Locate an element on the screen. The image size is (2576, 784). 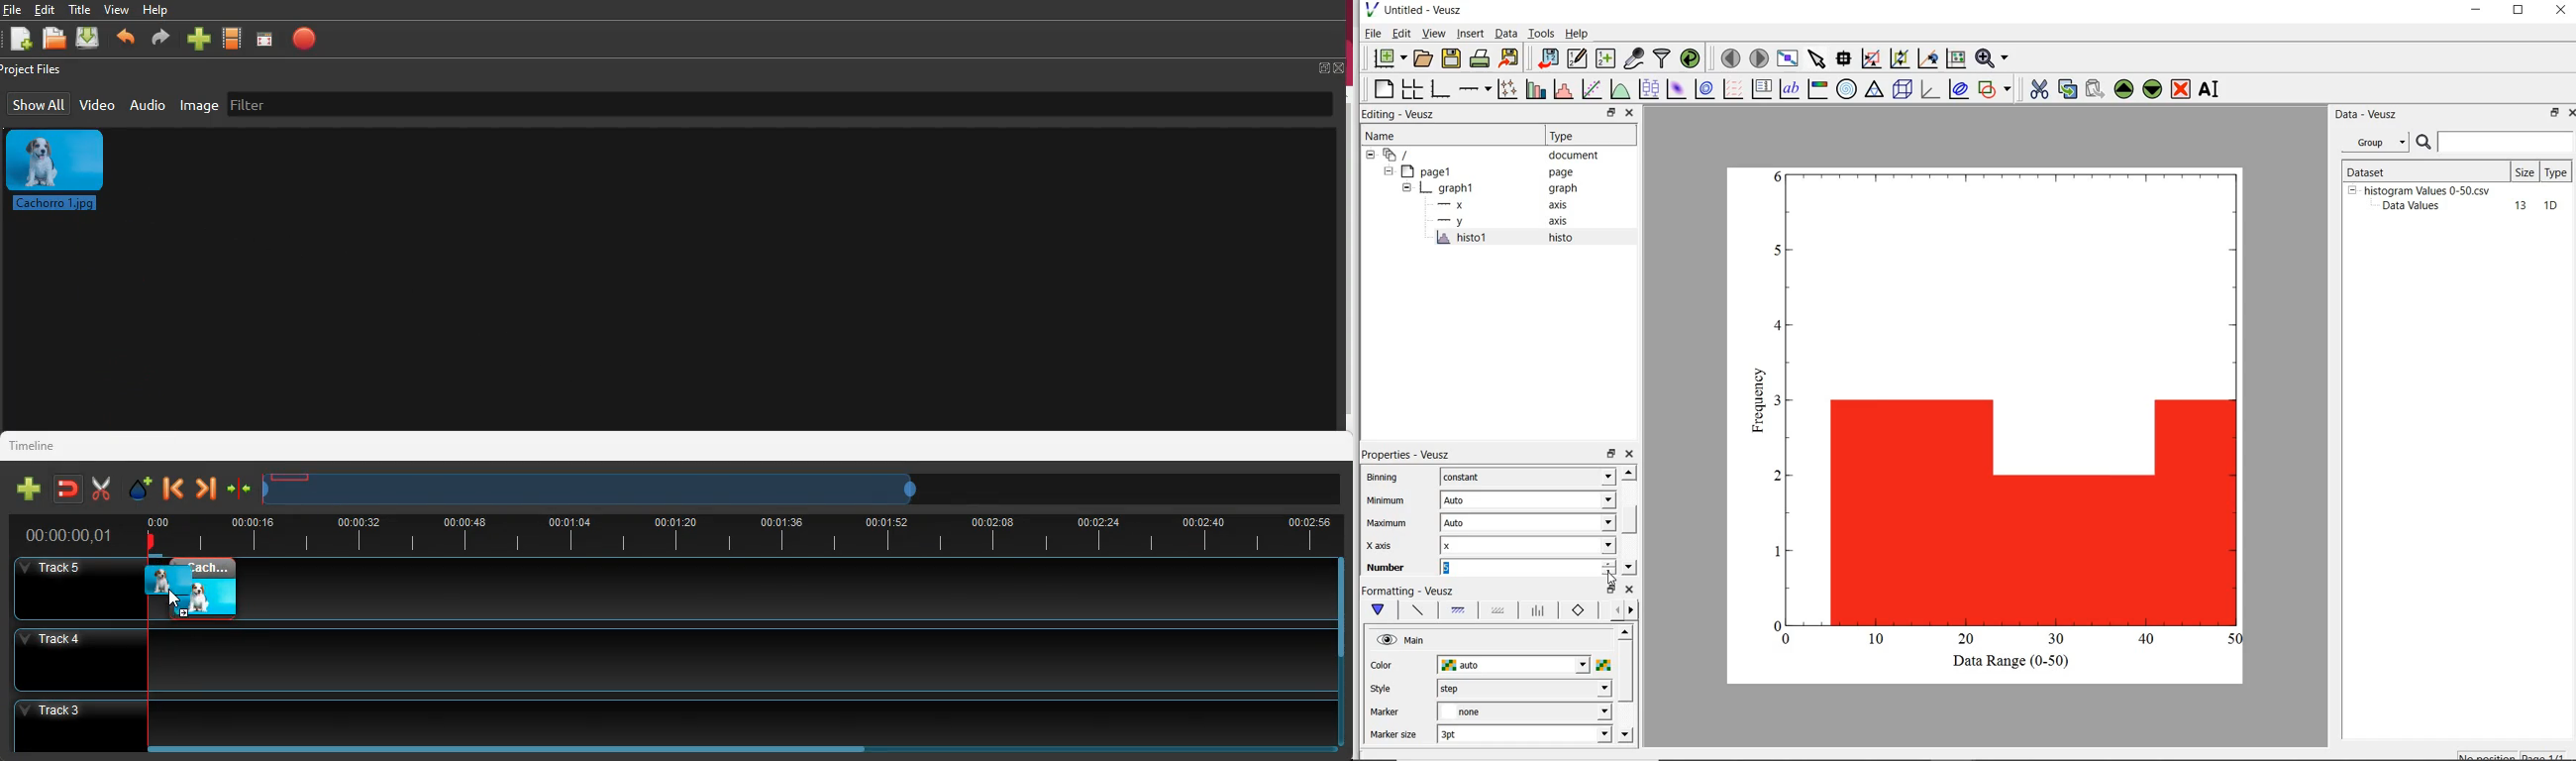
Number is located at coordinates (1386, 568).